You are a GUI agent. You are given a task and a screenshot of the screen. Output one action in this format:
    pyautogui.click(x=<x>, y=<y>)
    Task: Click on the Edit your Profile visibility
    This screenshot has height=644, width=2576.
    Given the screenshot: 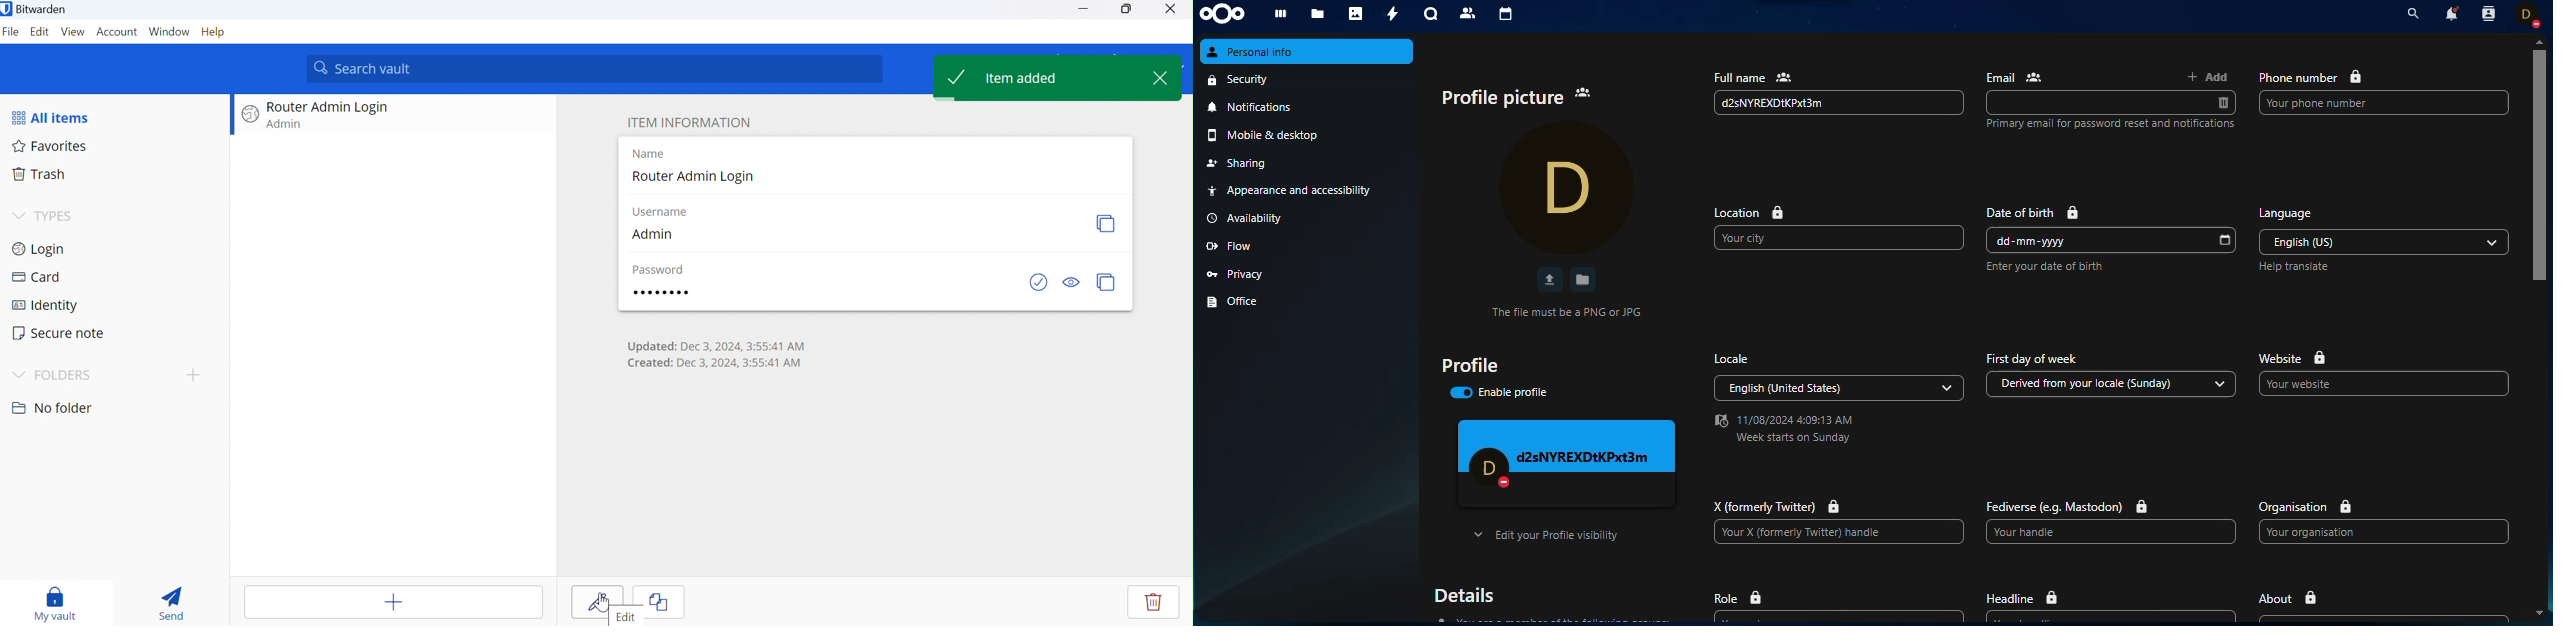 What is the action you would take?
    pyautogui.click(x=1546, y=535)
    